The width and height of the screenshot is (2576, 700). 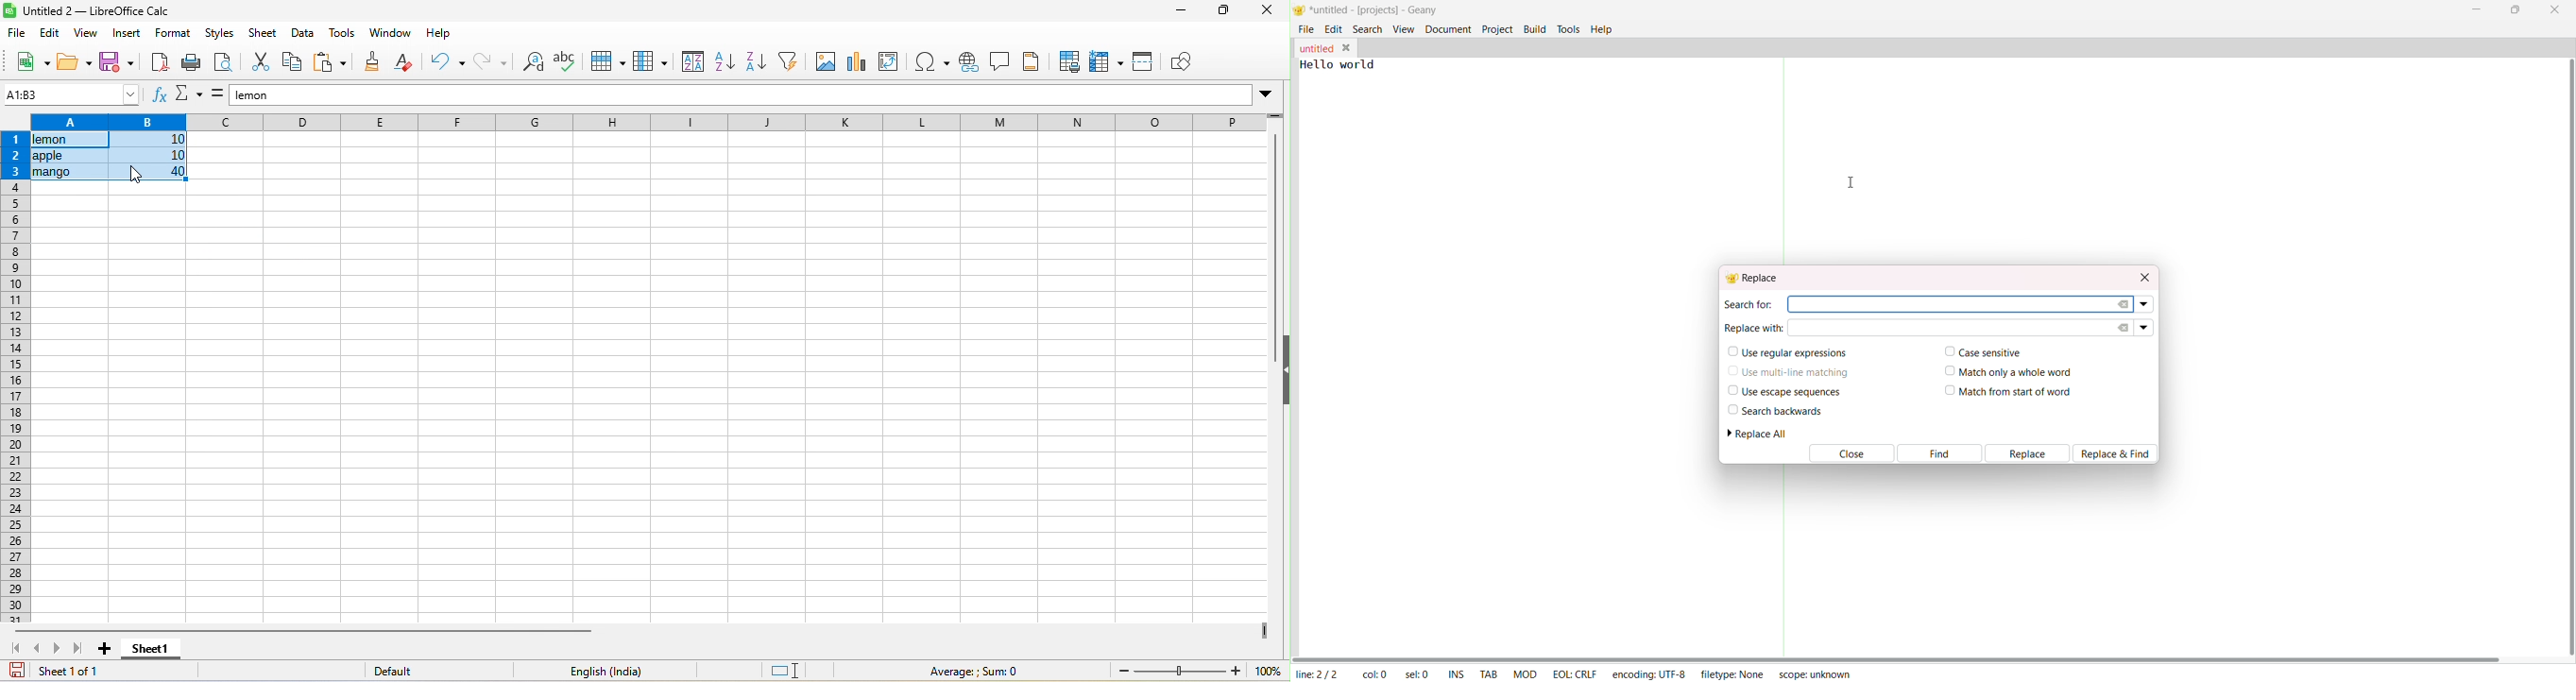 What do you see at coordinates (1789, 370) in the screenshot?
I see `use multi line matching` at bounding box center [1789, 370].